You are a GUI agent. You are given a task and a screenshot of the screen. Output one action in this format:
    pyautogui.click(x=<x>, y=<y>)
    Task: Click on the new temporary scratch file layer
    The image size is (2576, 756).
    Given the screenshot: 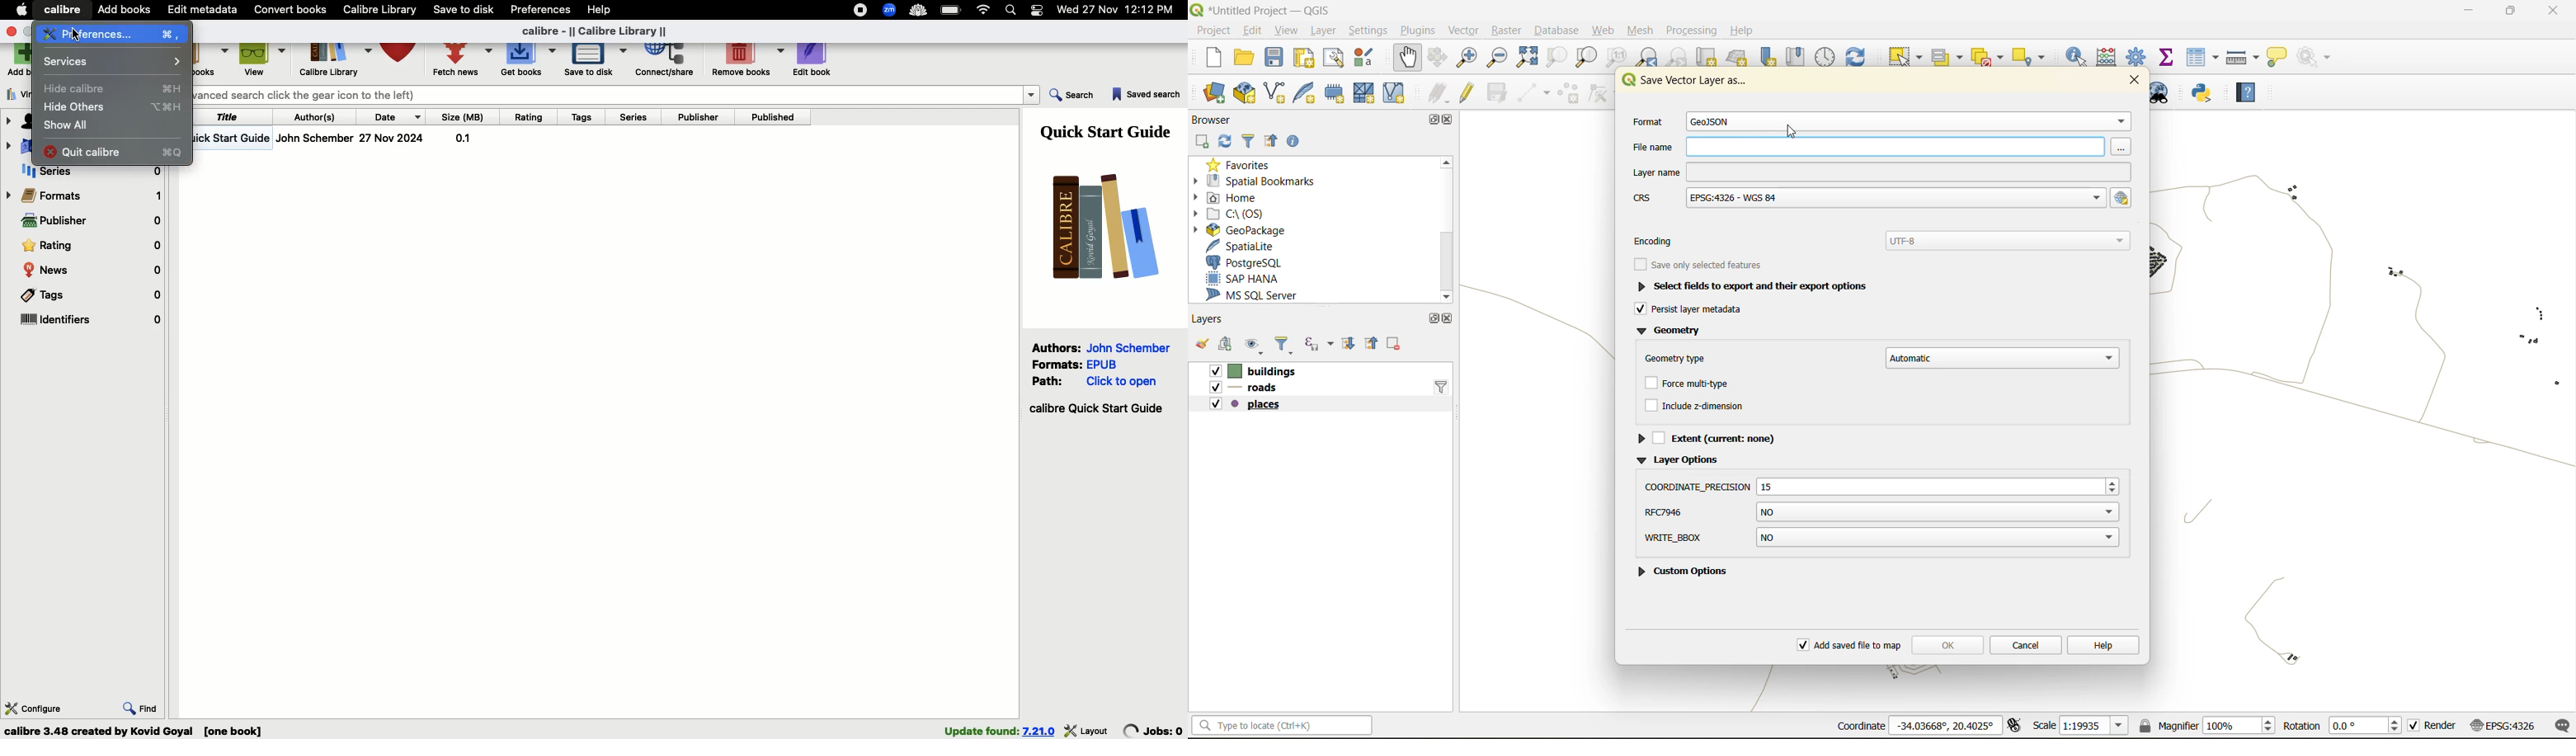 What is the action you would take?
    pyautogui.click(x=1334, y=93)
    